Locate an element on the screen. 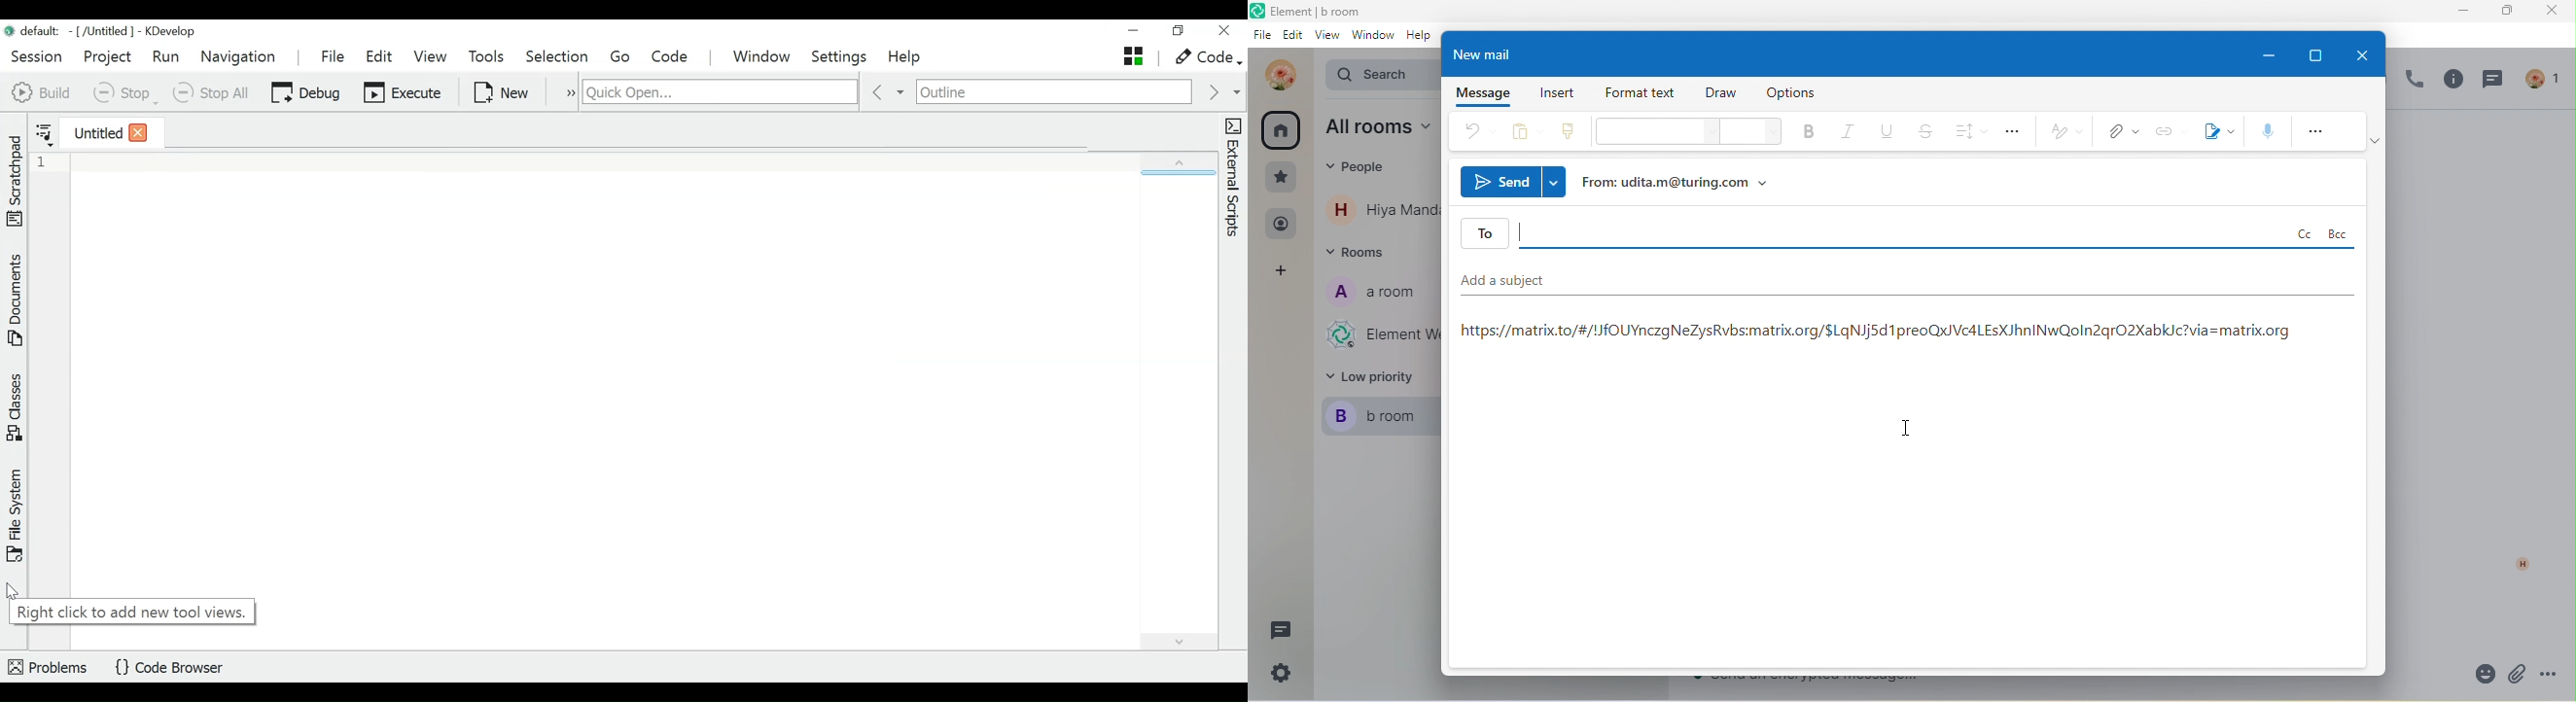 The width and height of the screenshot is (2576, 728). maximize is located at coordinates (2503, 12).